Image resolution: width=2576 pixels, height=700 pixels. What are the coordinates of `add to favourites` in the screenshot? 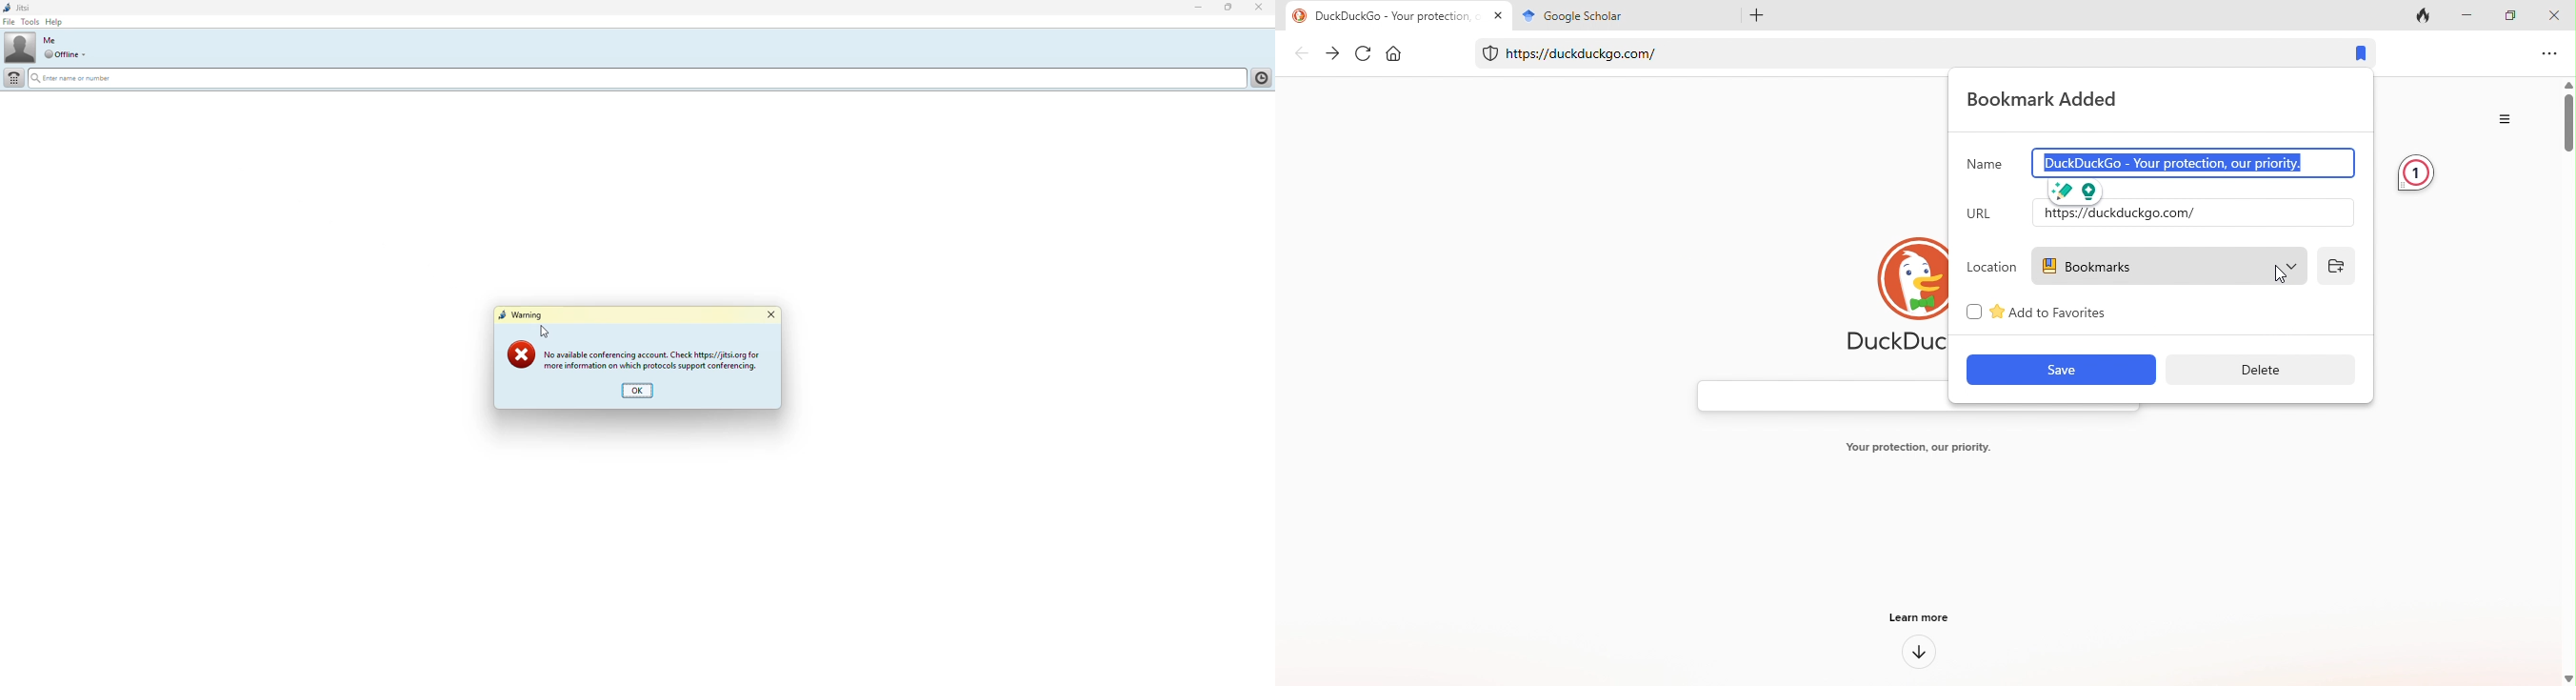 It's located at (2050, 311).